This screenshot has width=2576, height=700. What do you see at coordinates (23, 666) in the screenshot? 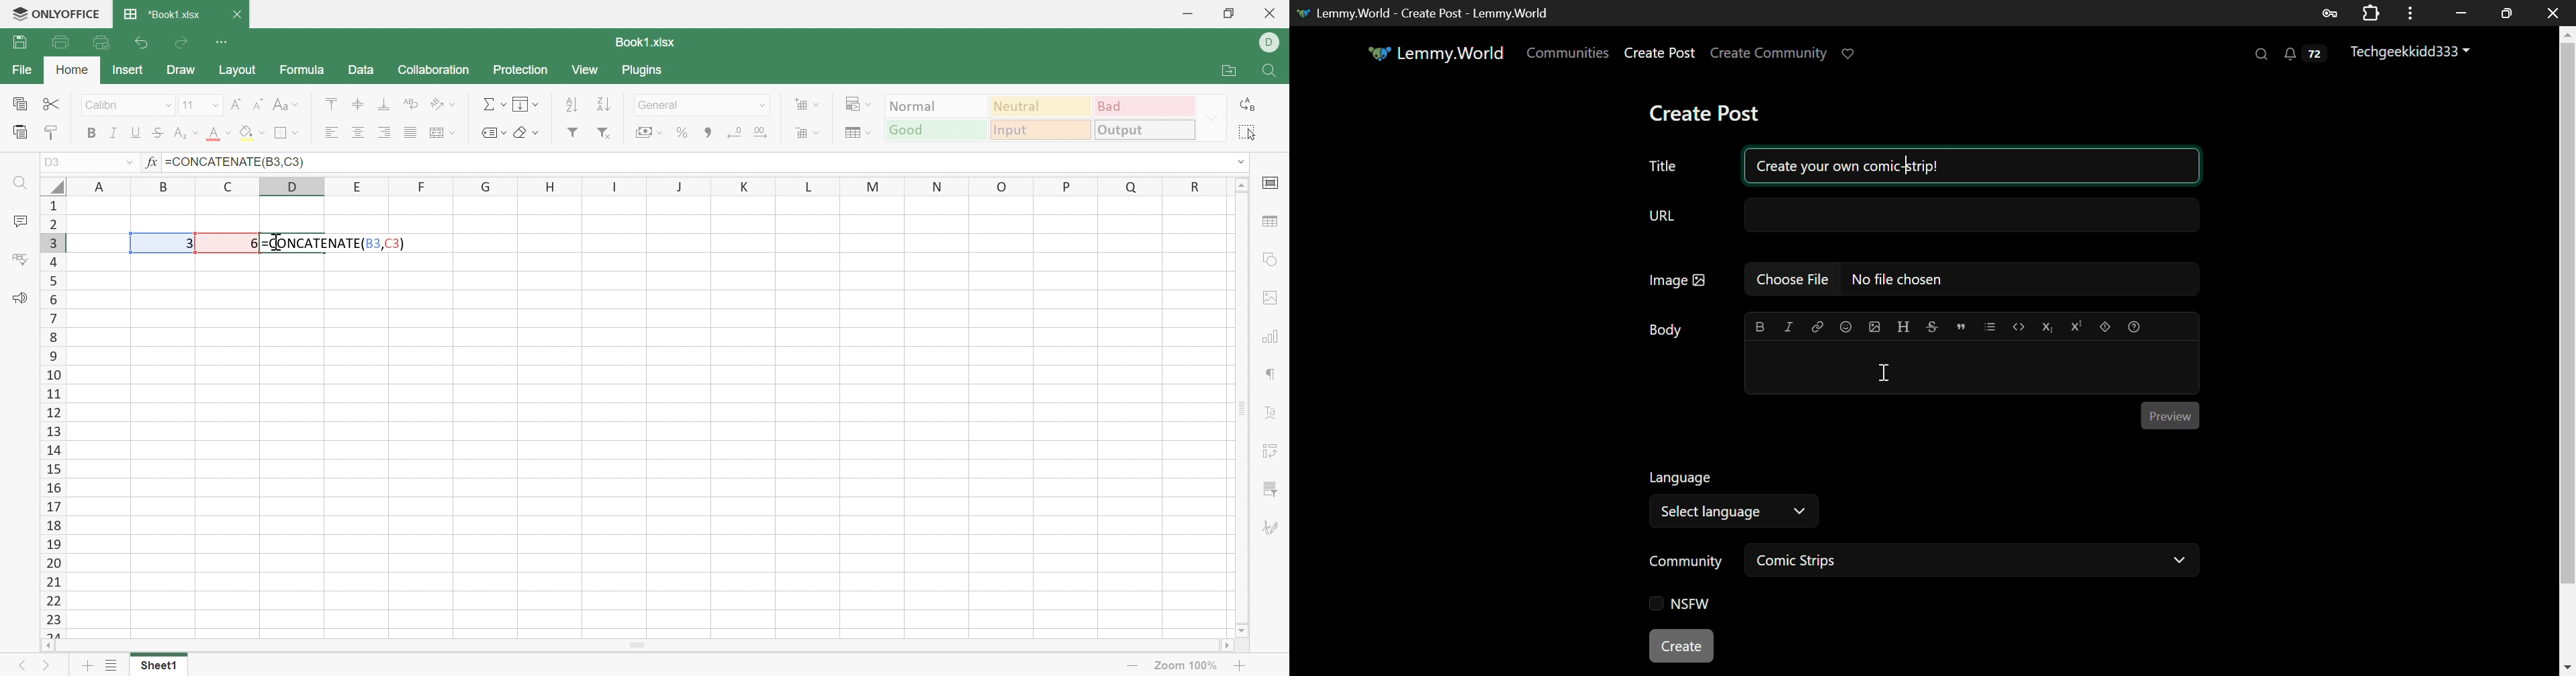
I see `Previous` at bounding box center [23, 666].